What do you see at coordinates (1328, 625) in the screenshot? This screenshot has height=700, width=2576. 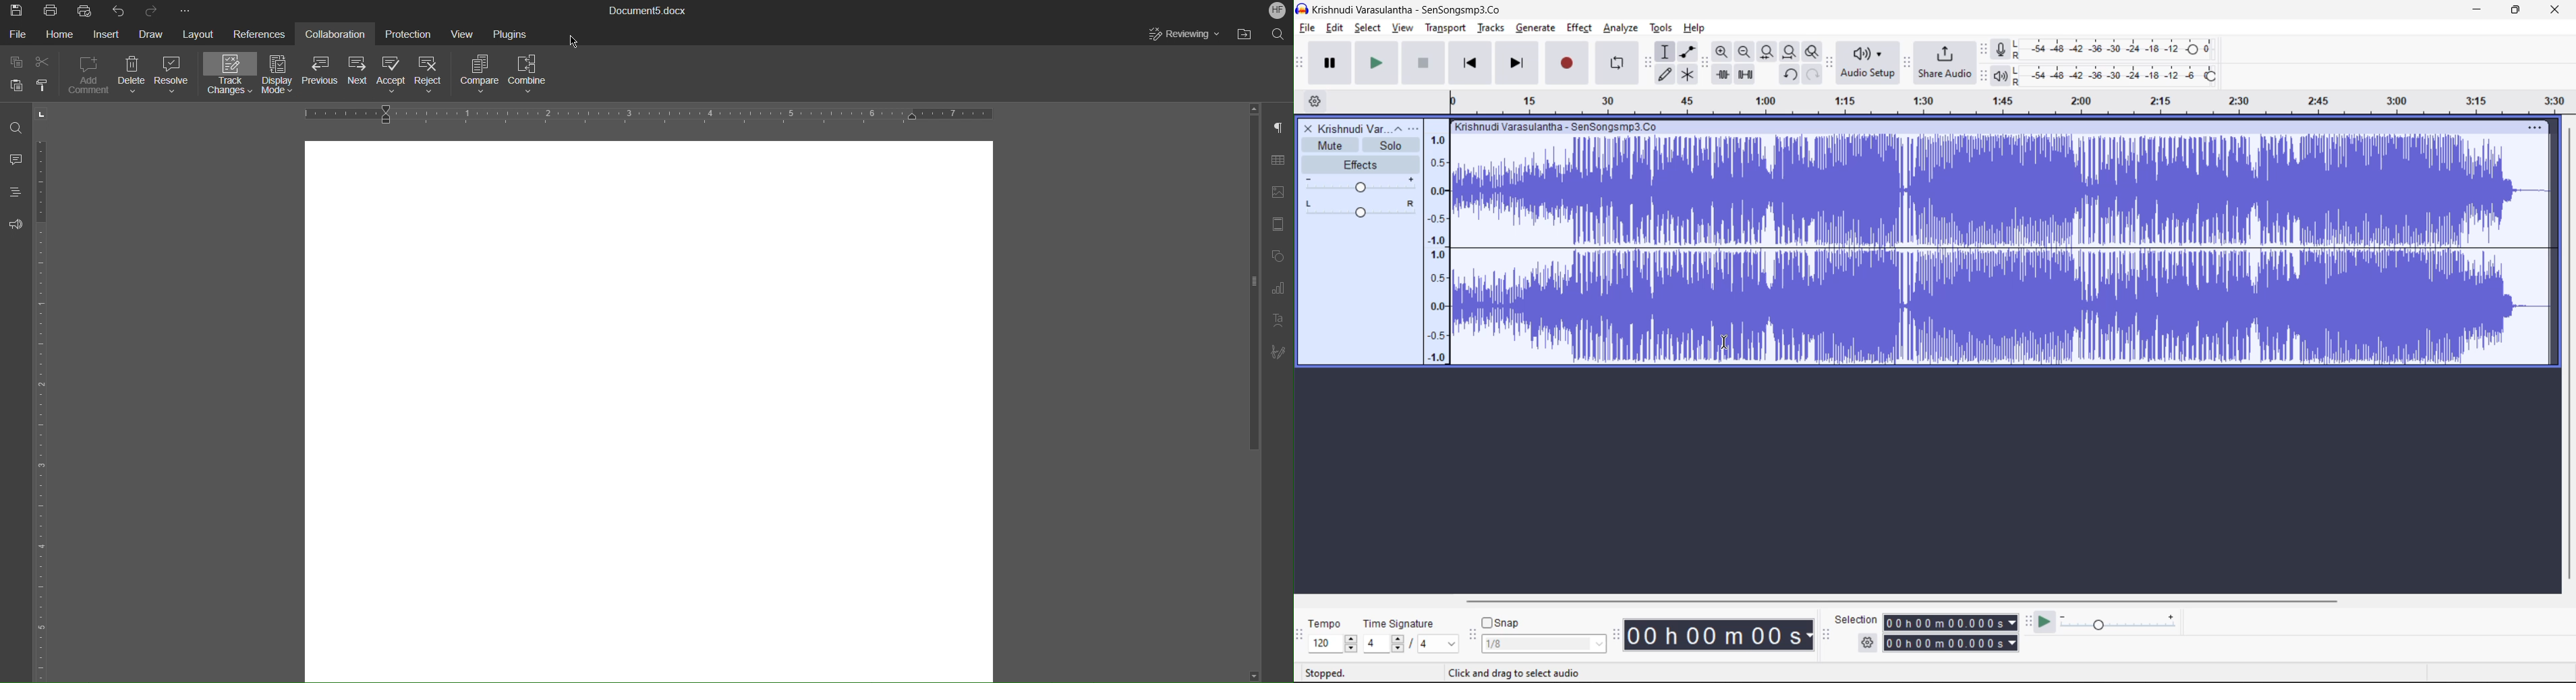 I see `tempo` at bounding box center [1328, 625].